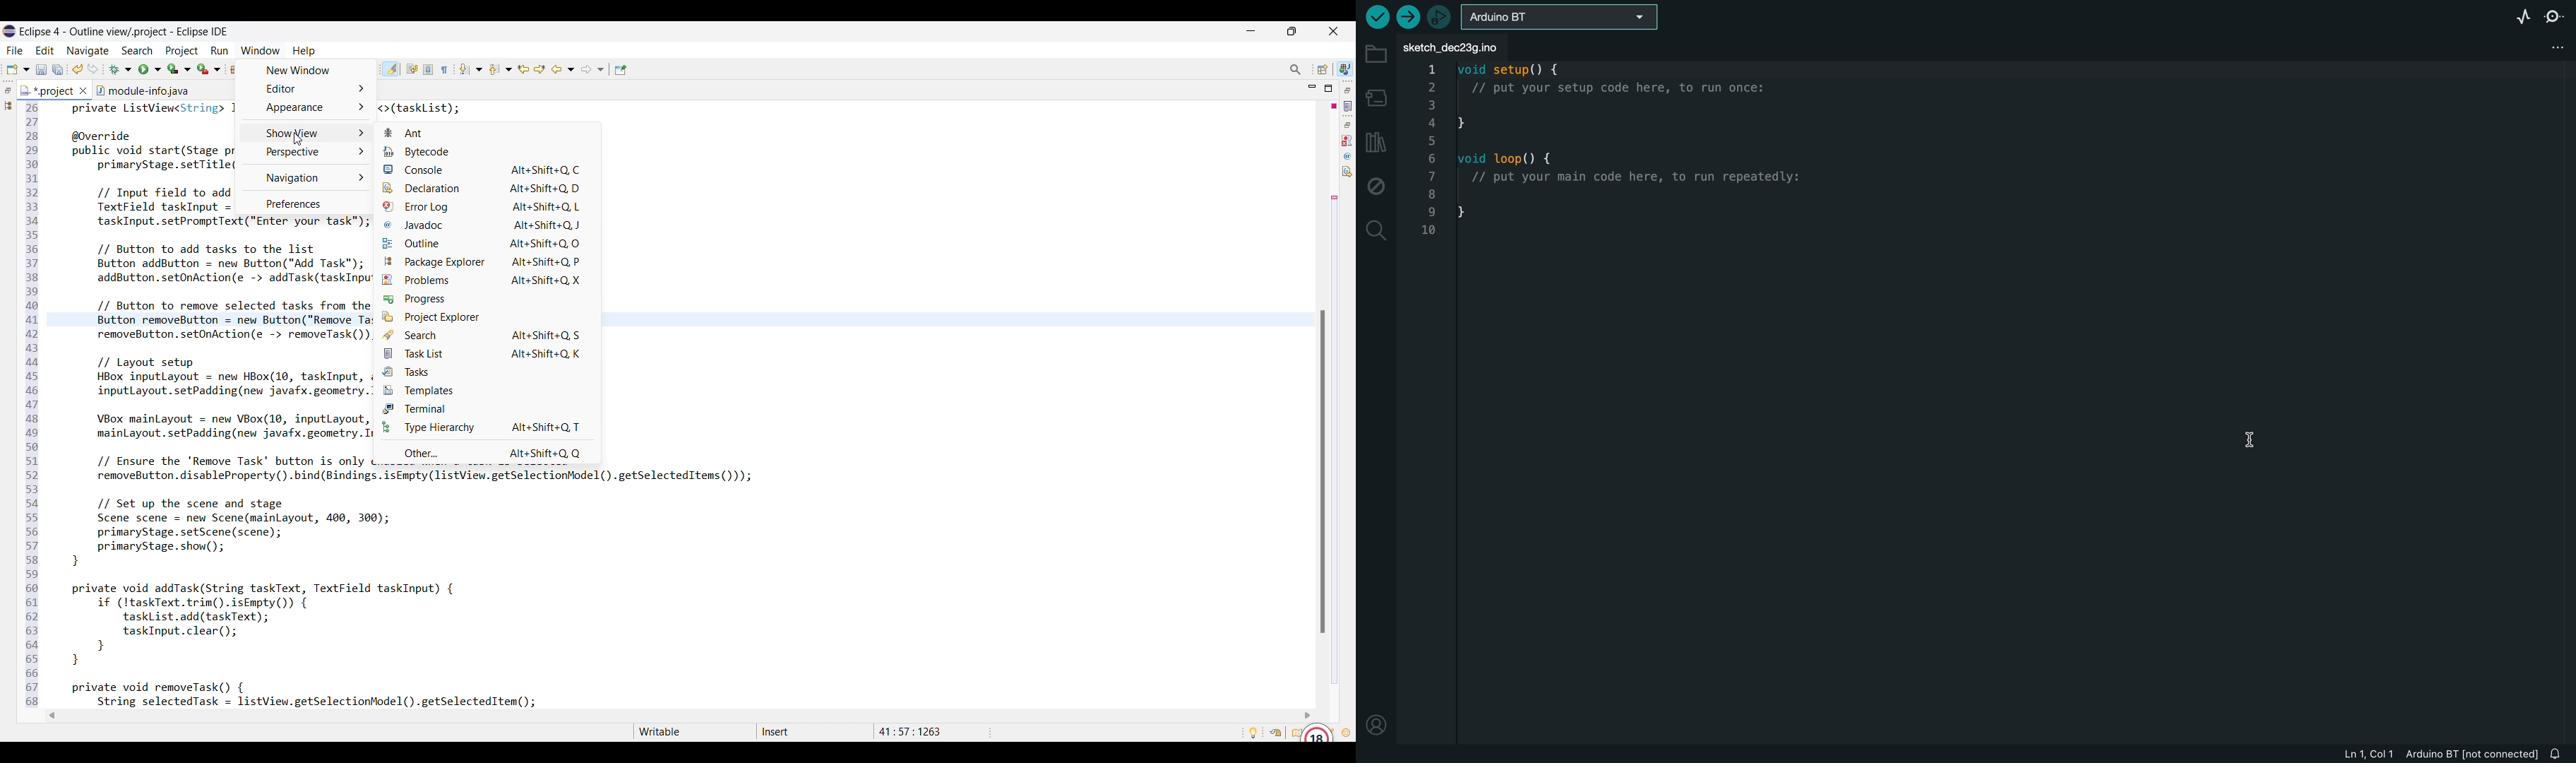 The height and width of the screenshot is (784, 2576). What do you see at coordinates (306, 70) in the screenshot?
I see `New window` at bounding box center [306, 70].